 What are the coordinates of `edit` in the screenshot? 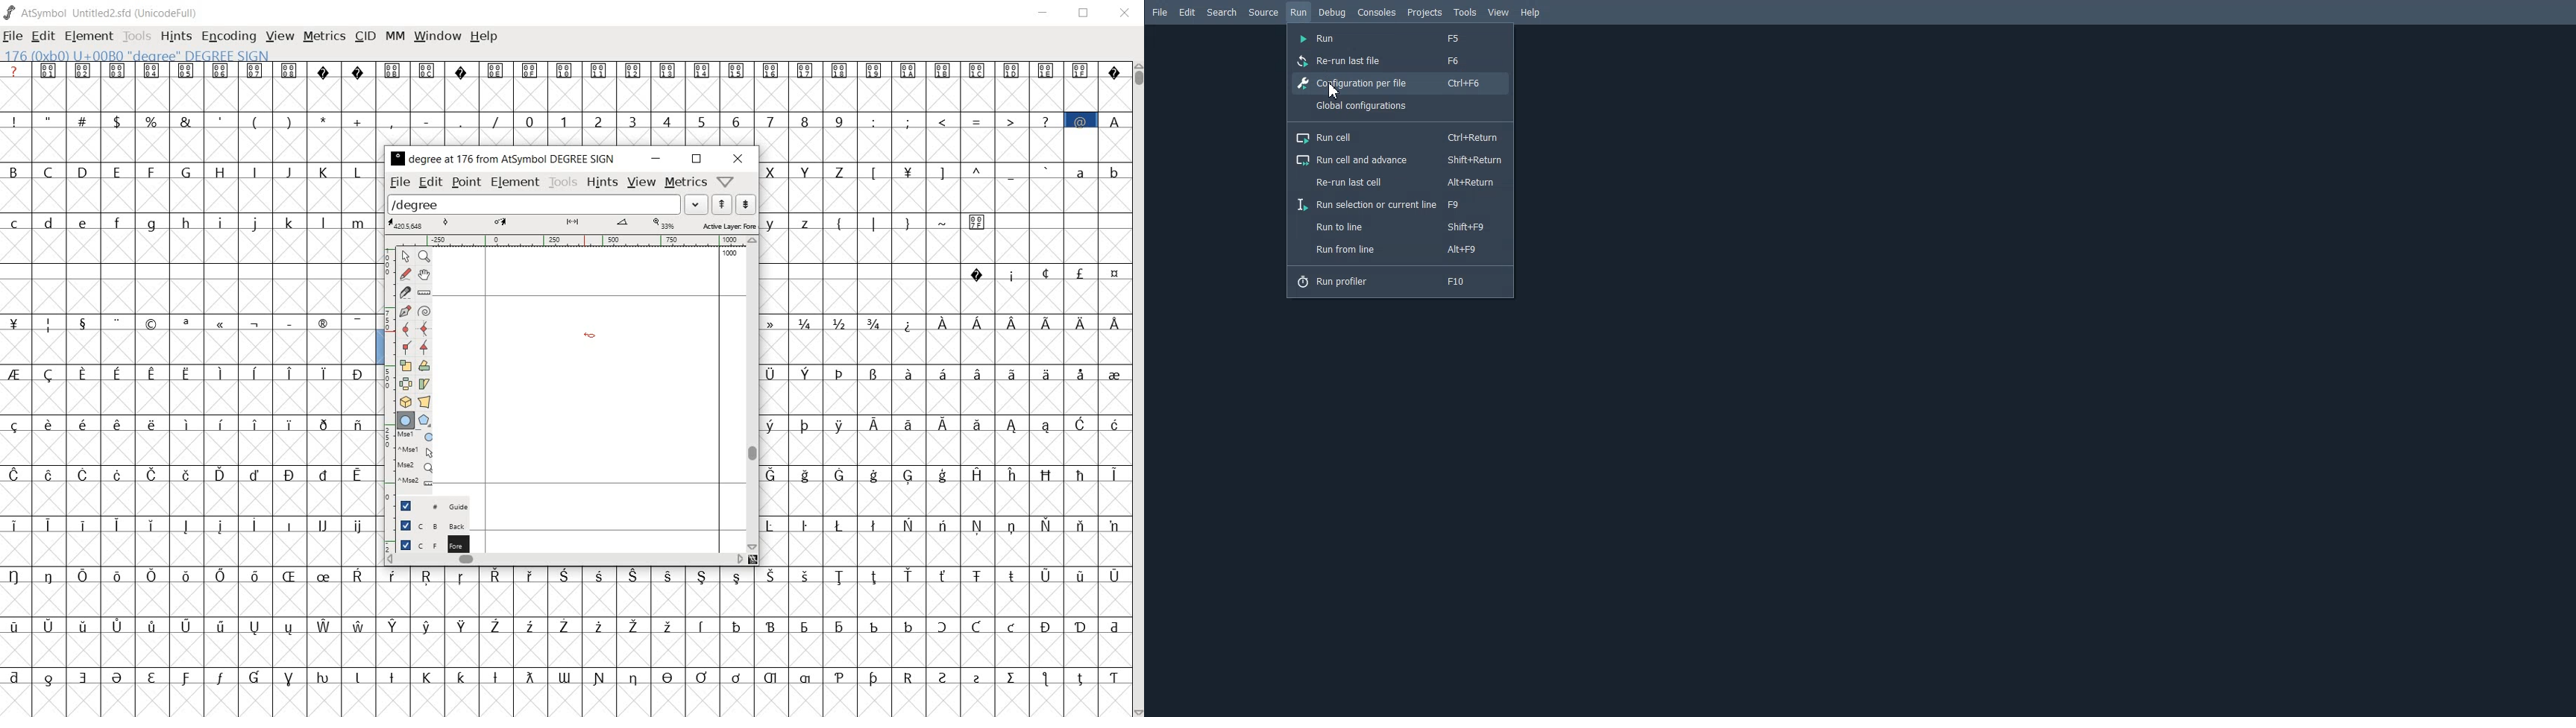 It's located at (41, 37).